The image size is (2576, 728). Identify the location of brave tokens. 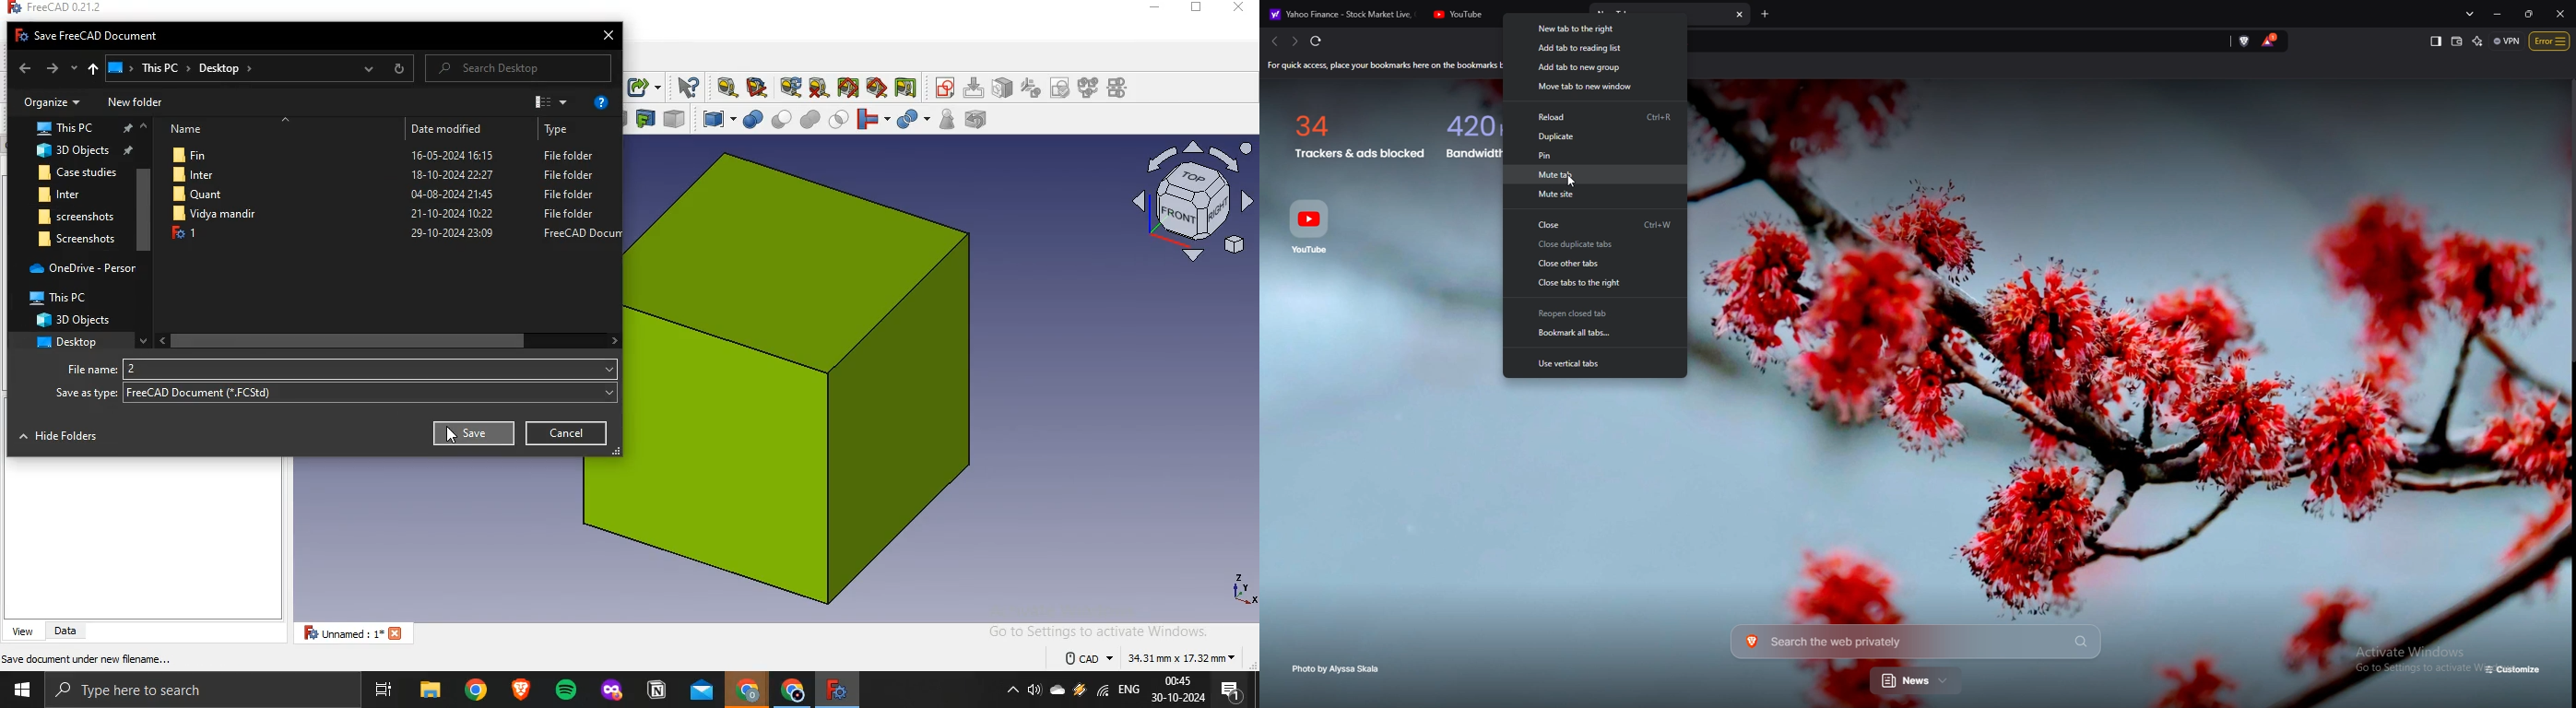
(2271, 40).